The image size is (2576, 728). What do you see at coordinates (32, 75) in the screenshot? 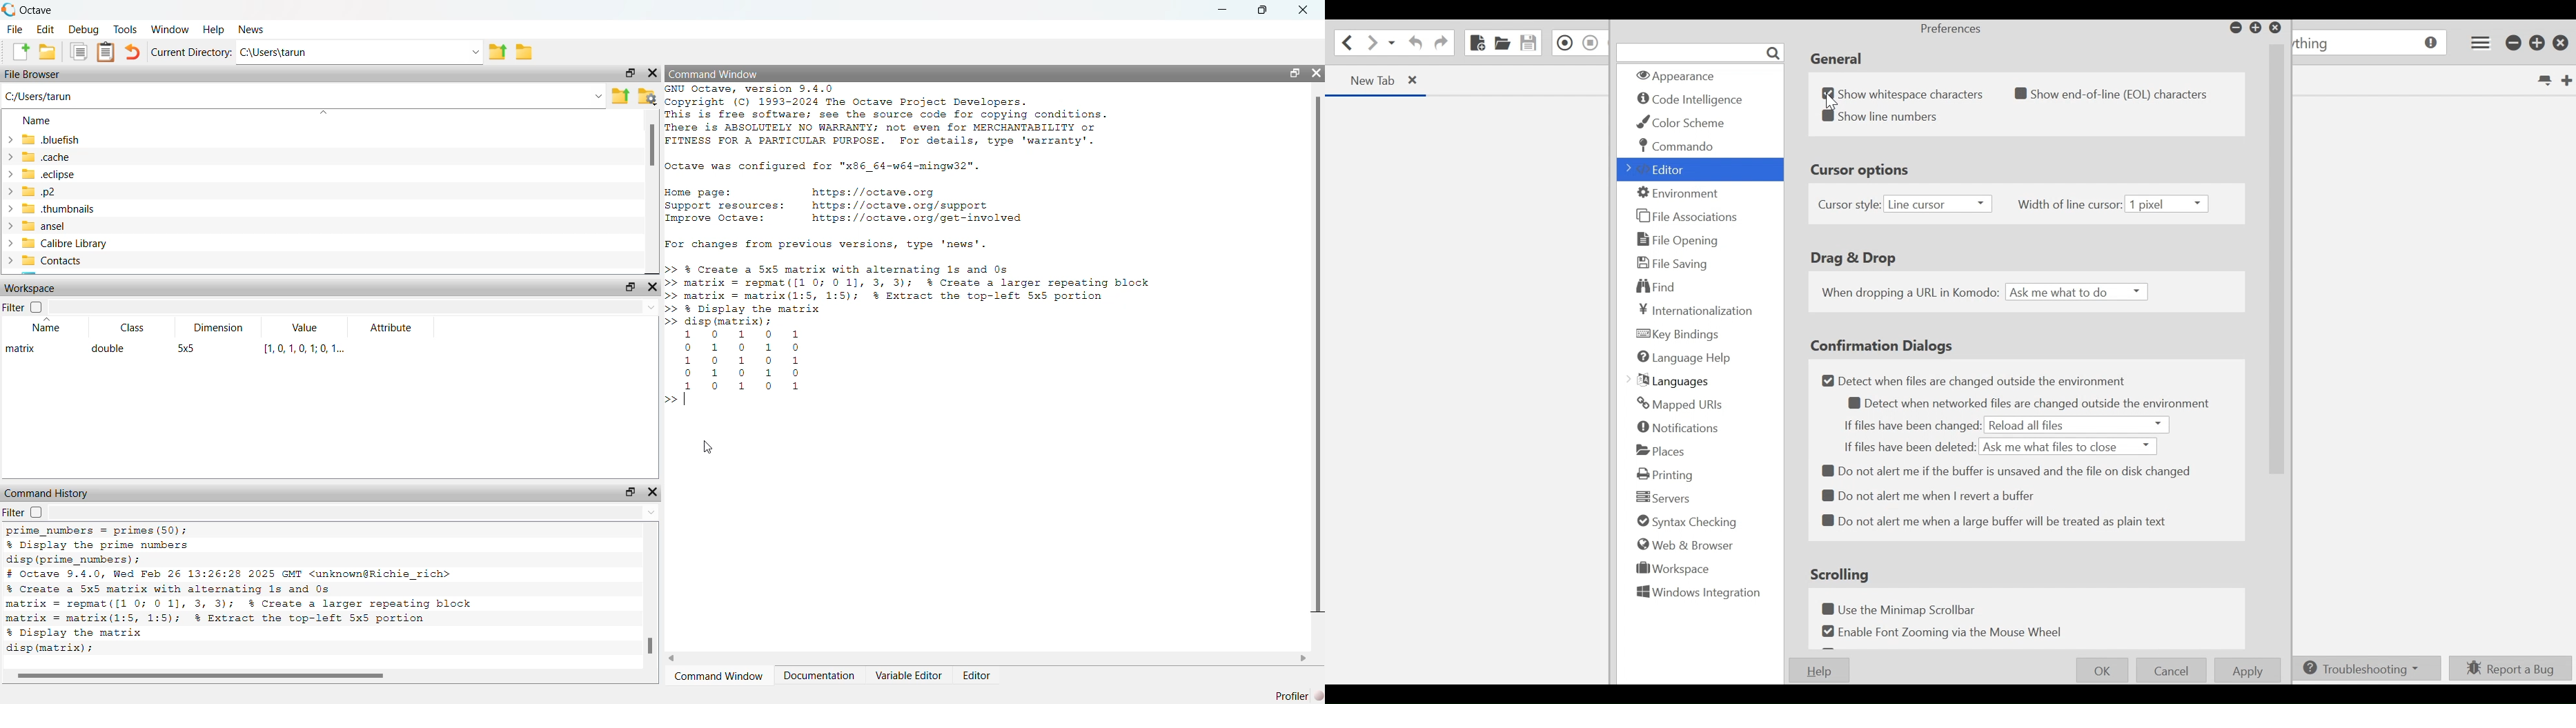
I see `File Browser` at bounding box center [32, 75].